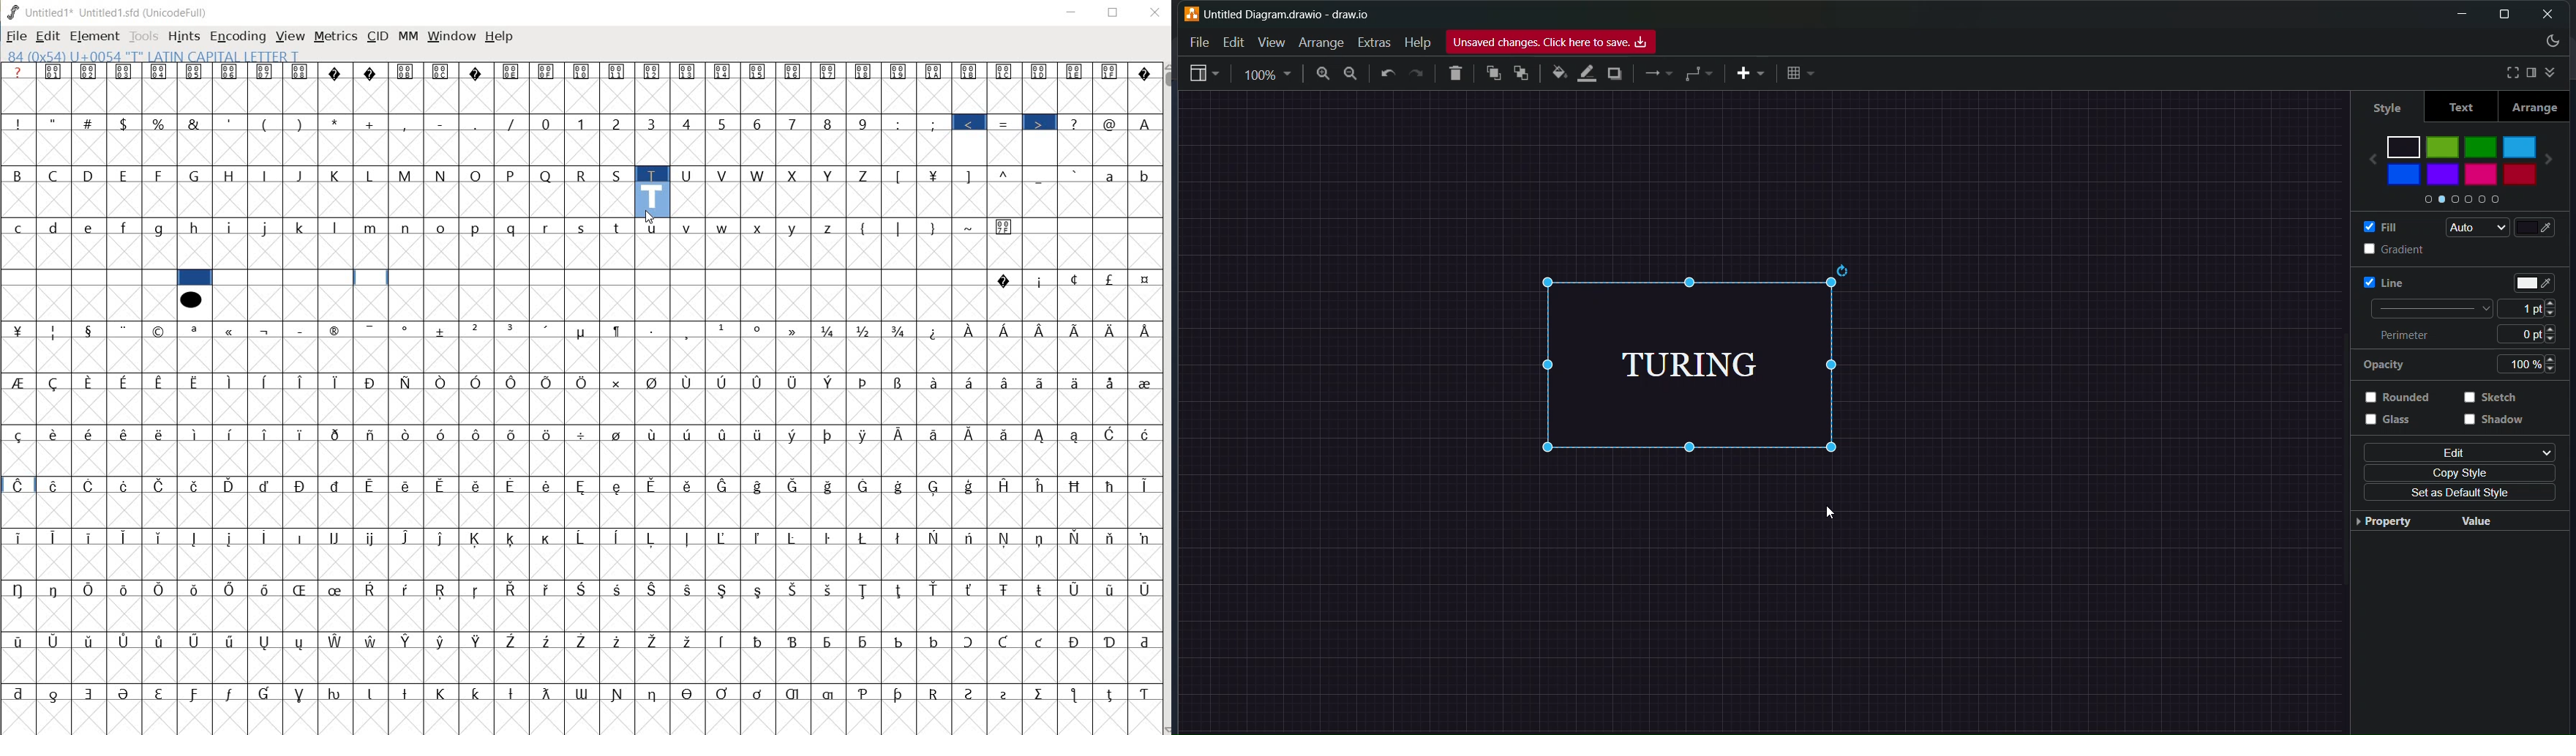 The image size is (2576, 756). Describe the element at coordinates (1522, 75) in the screenshot. I see `to back` at that location.